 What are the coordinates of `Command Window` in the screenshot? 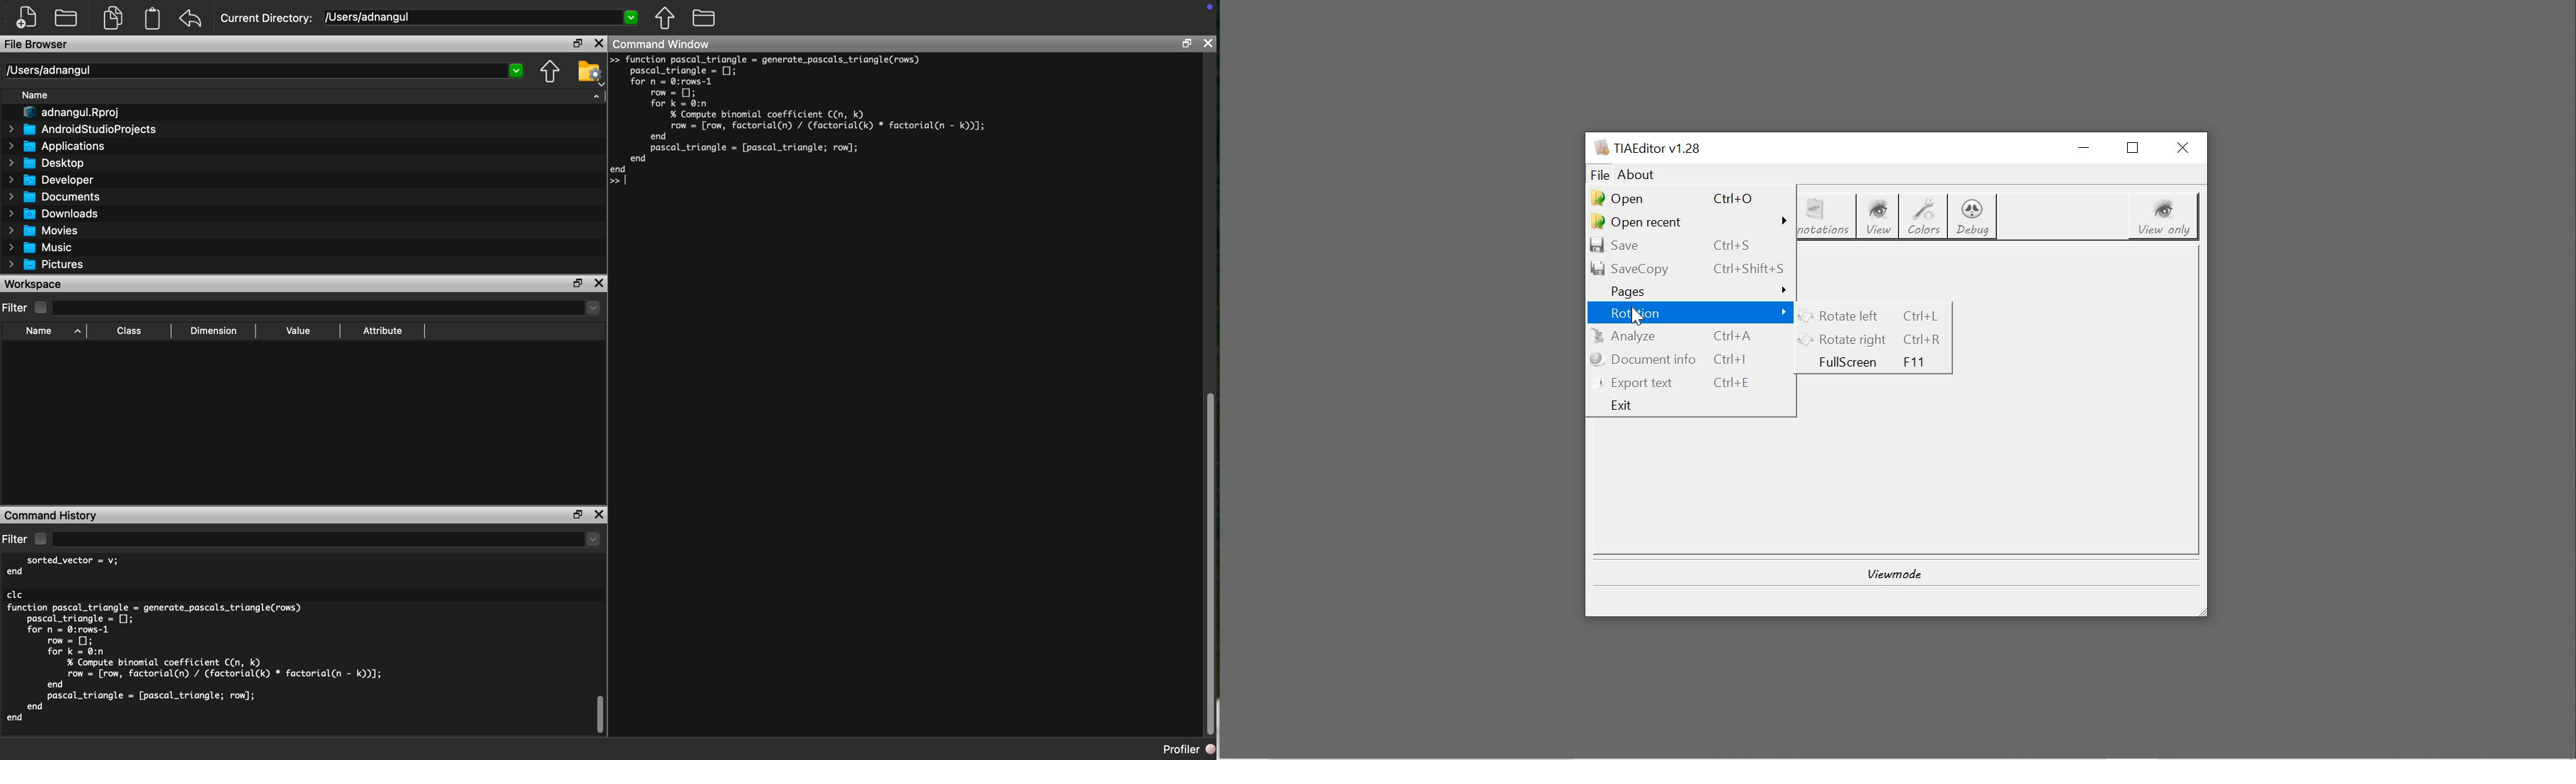 It's located at (664, 43).